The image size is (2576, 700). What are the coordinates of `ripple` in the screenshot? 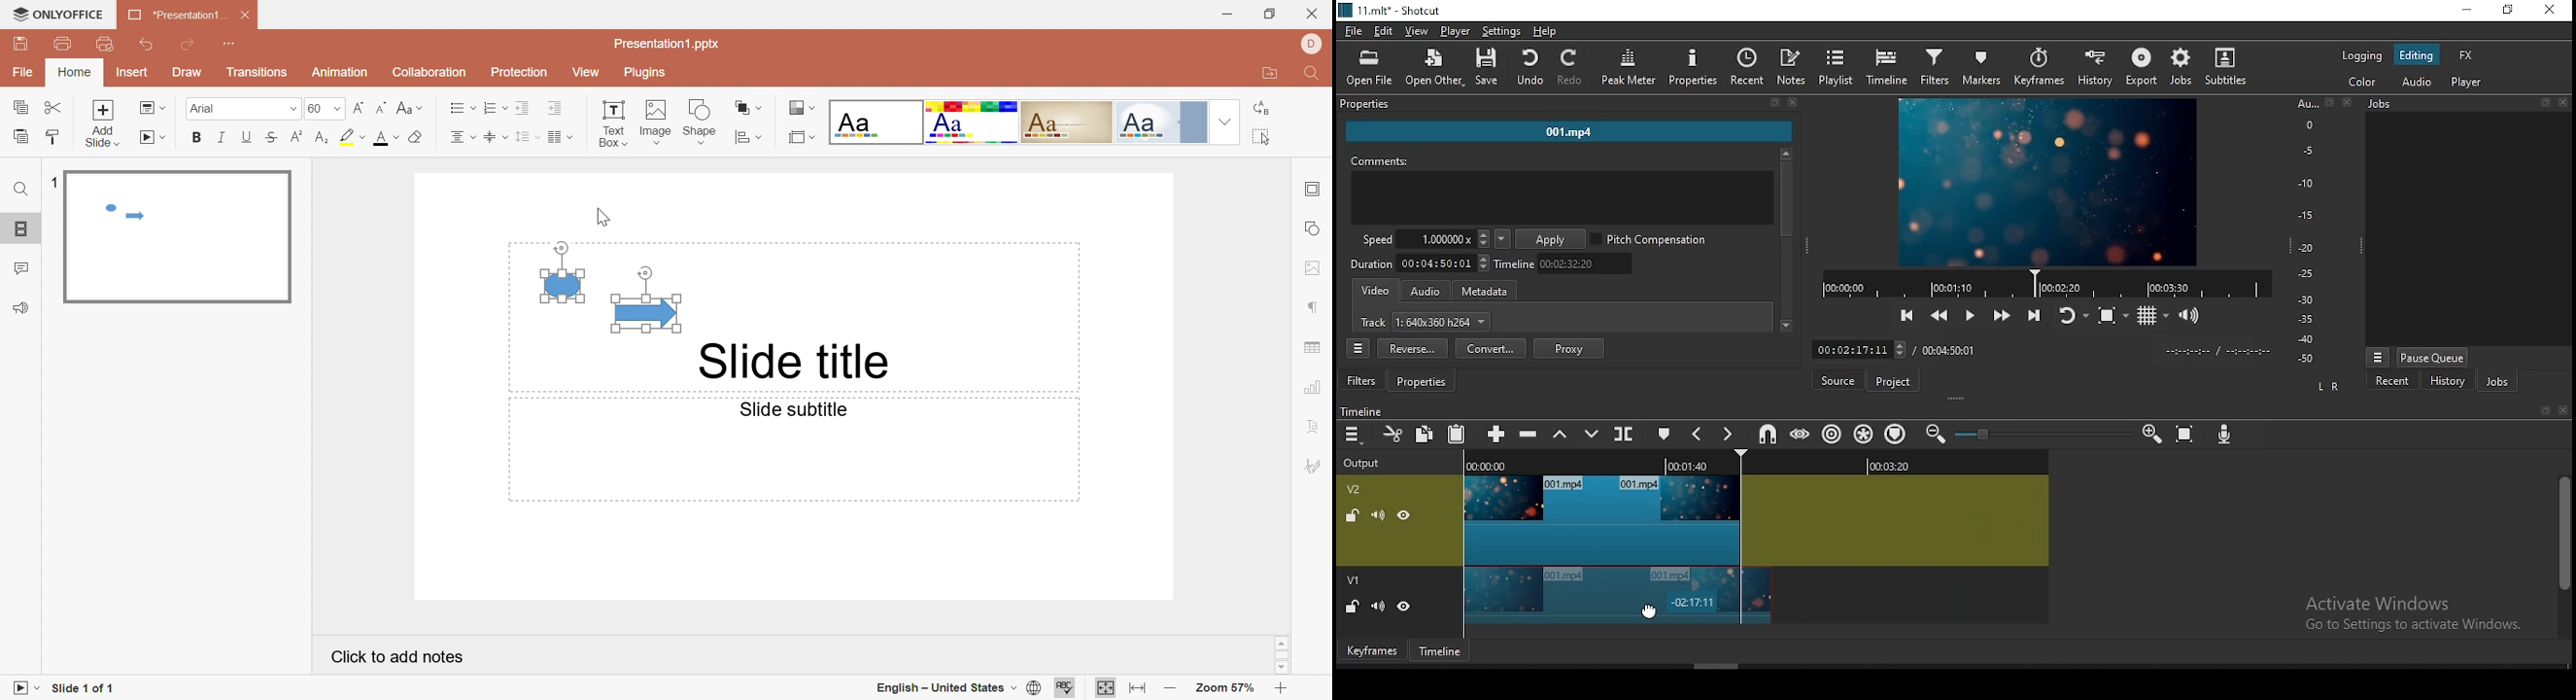 It's located at (1833, 434).